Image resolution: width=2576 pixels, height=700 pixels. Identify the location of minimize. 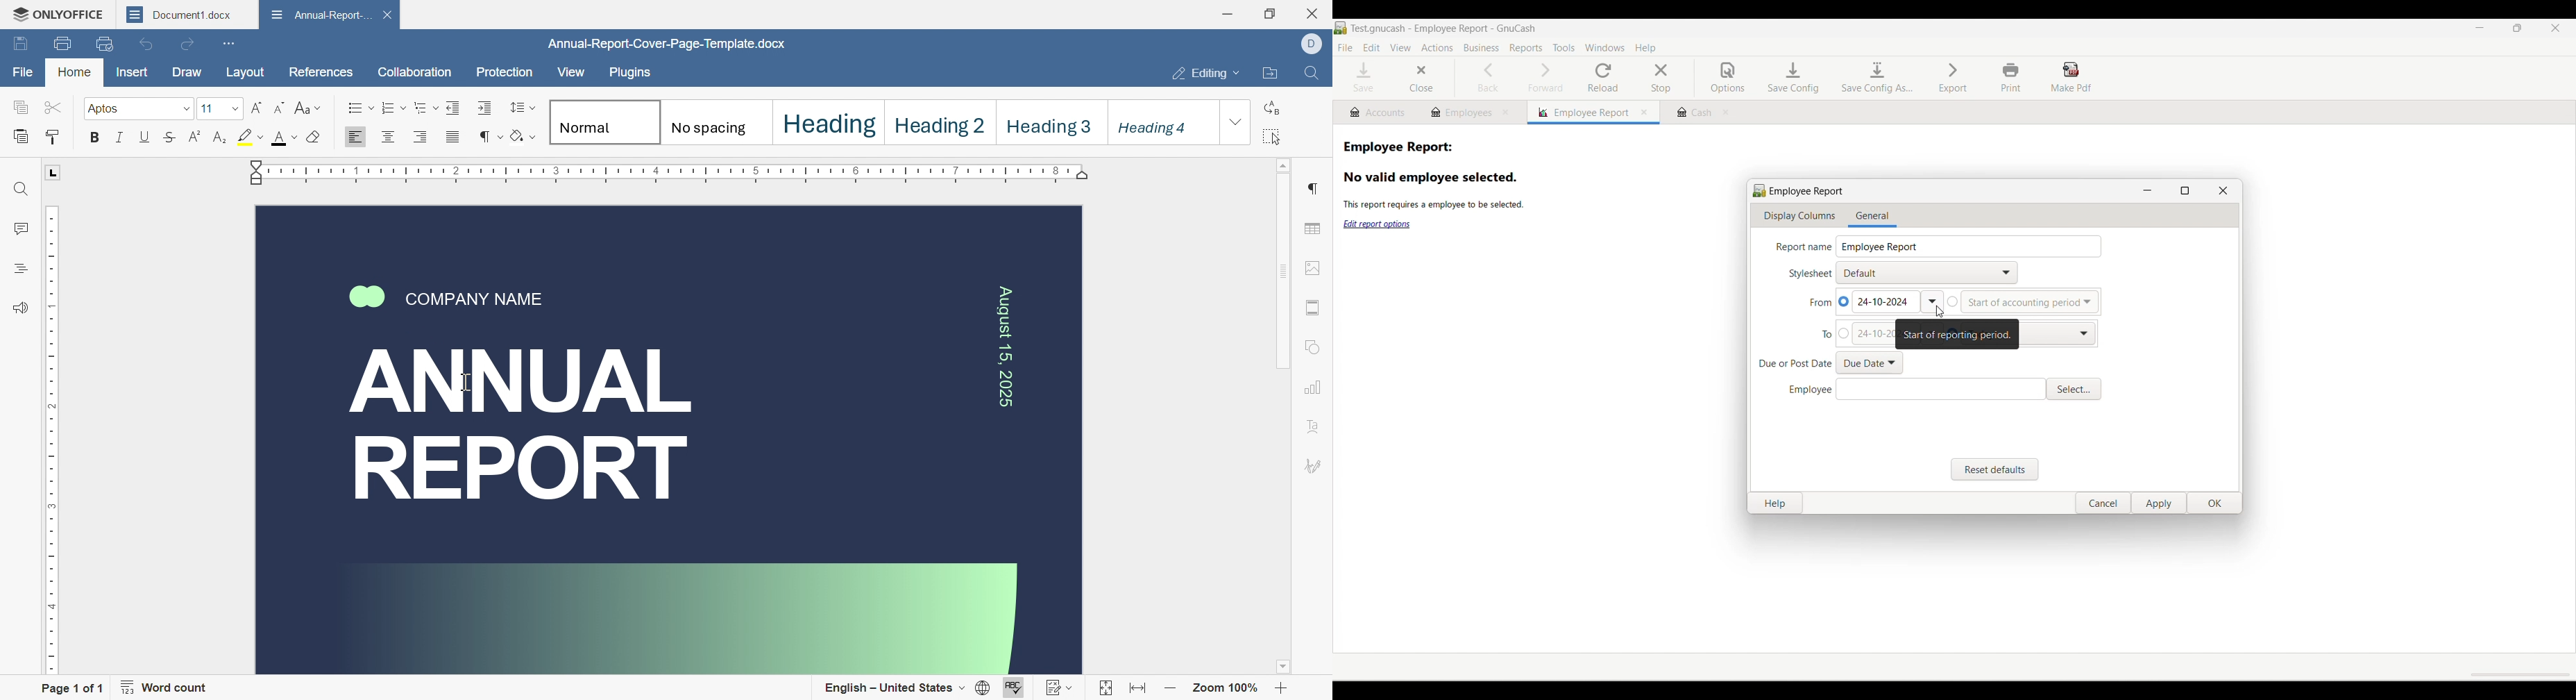
(1232, 12).